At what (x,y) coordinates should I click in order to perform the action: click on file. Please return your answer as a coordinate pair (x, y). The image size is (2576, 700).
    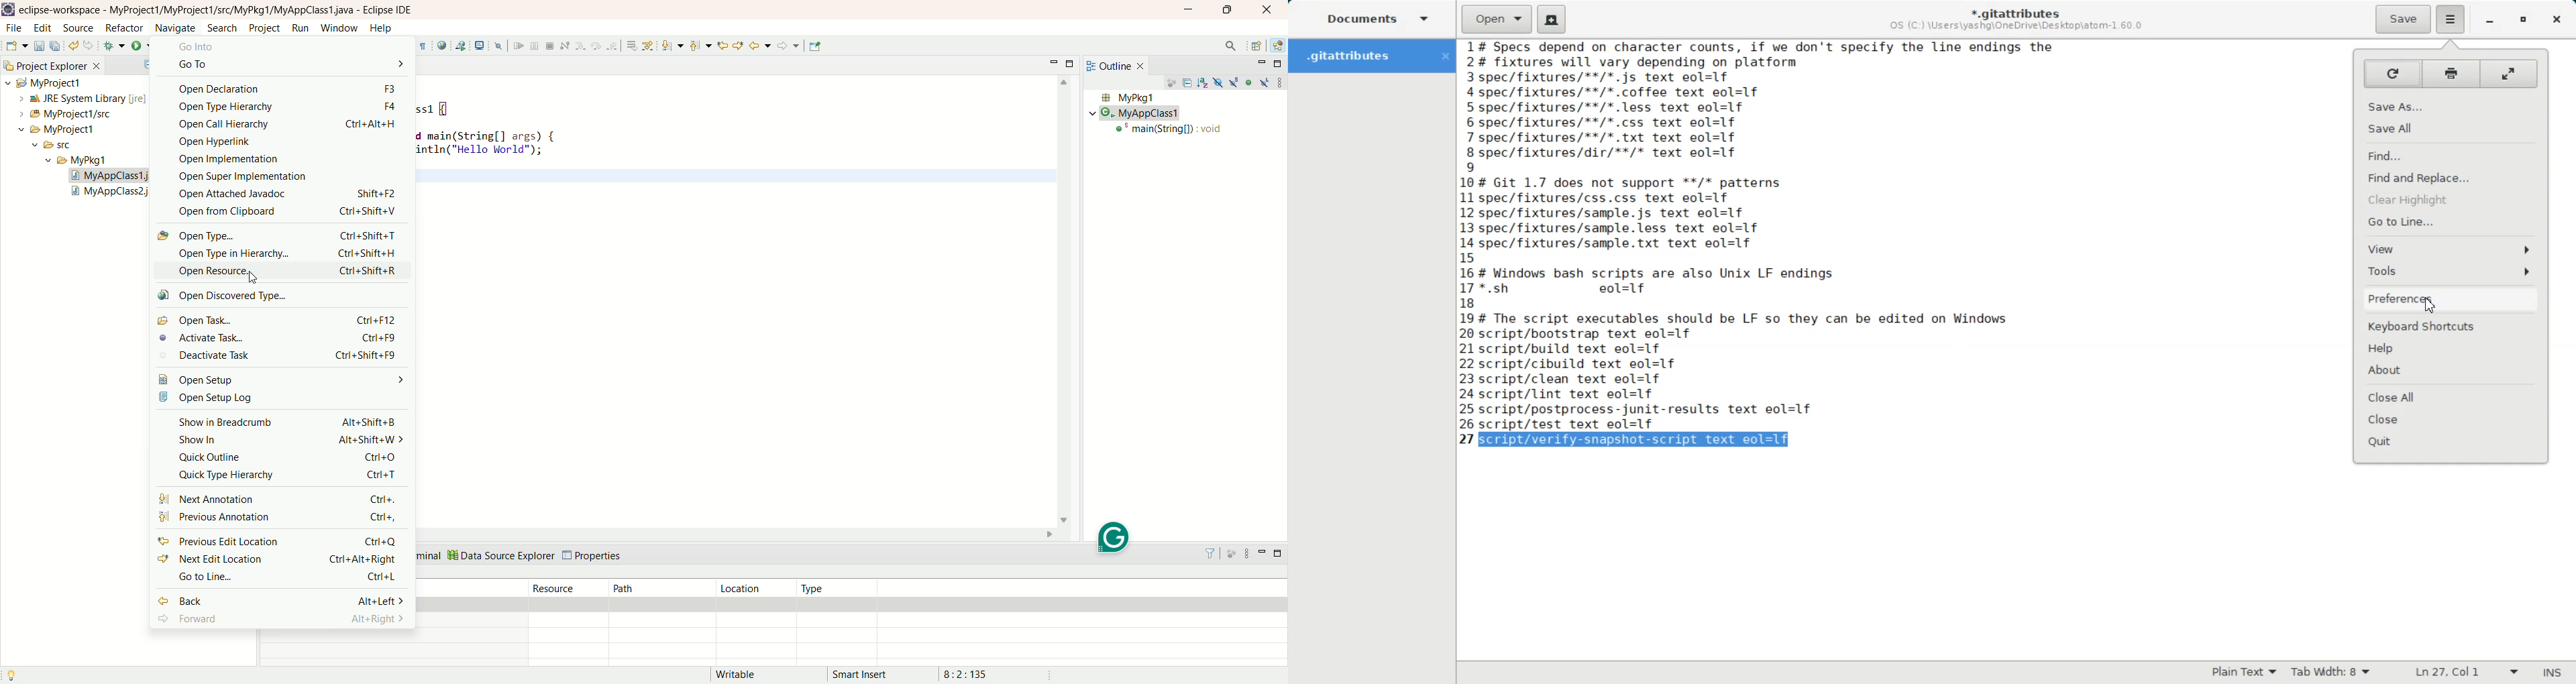
    Looking at the image, I should click on (17, 30).